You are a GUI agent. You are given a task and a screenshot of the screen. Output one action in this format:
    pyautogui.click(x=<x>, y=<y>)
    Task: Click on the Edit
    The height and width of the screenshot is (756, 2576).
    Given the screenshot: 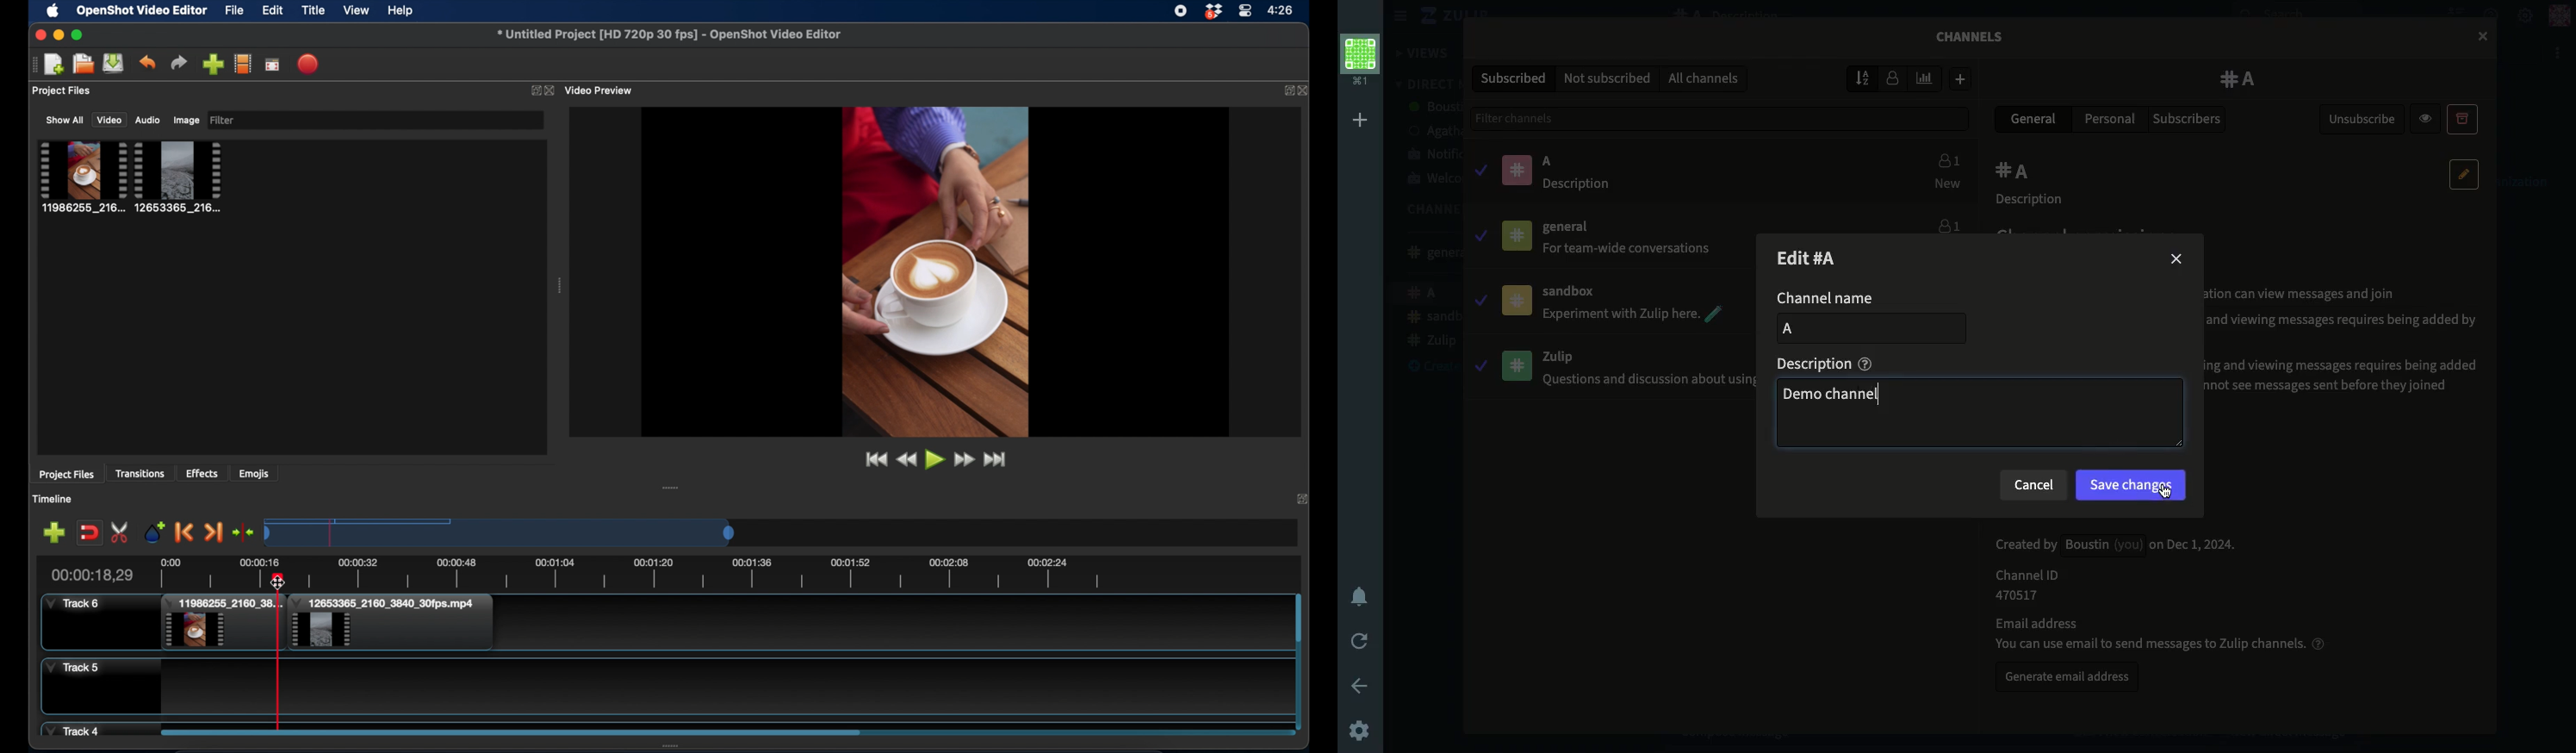 What is the action you would take?
    pyautogui.click(x=2465, y=174)
    